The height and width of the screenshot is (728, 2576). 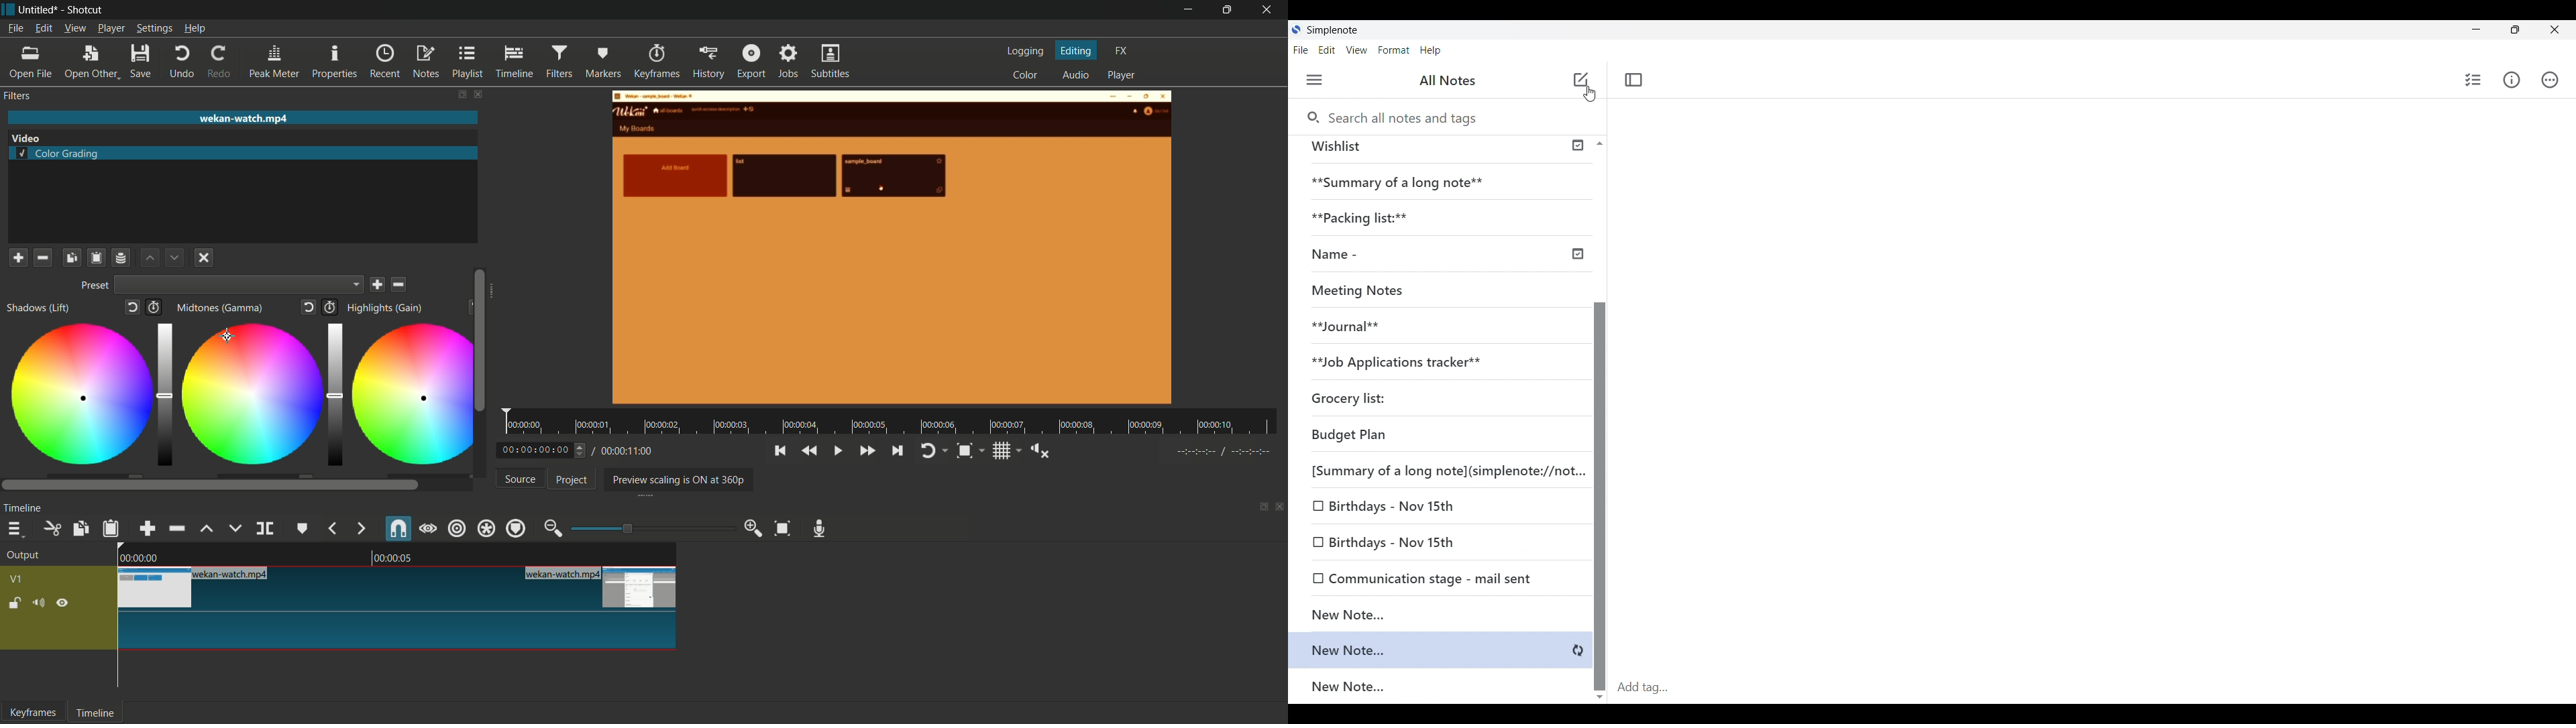 What do you see at coordinates (1334, 29) in the screenshot?
I see `Simple note` at bounding box center [1334, 29].